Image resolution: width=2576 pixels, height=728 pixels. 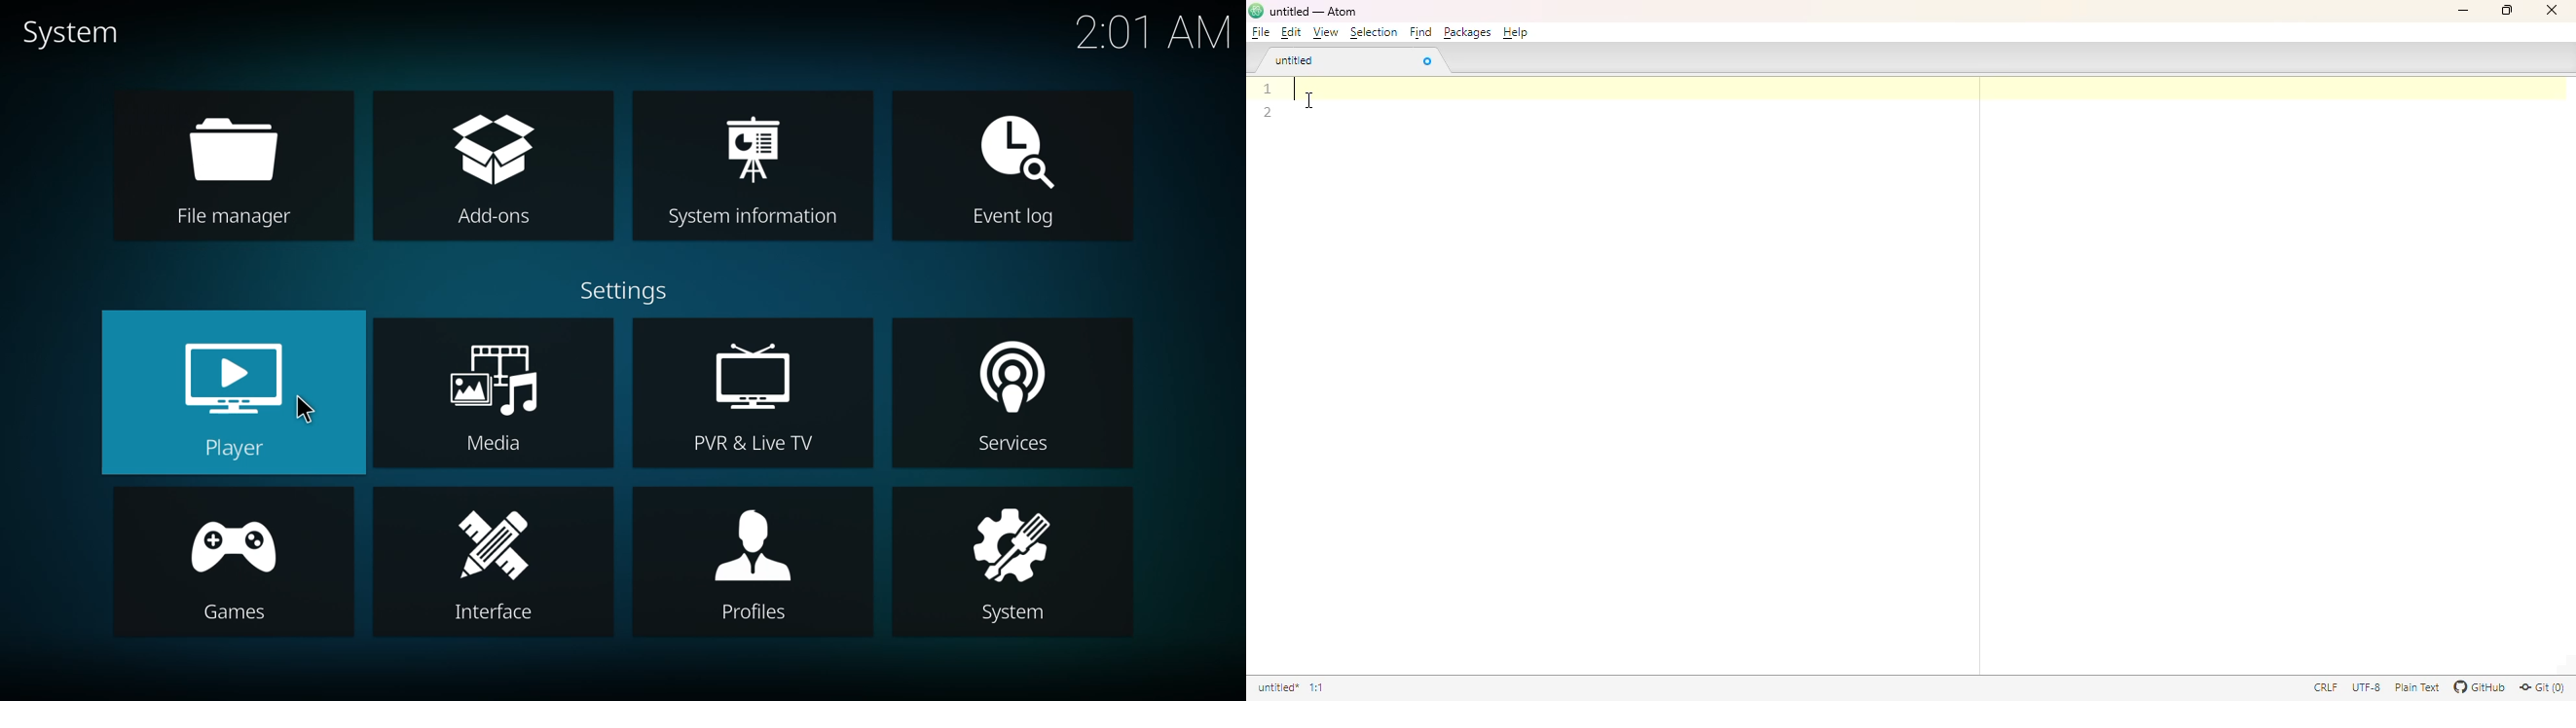 I want to click on interface, so click(x=491, y=561).